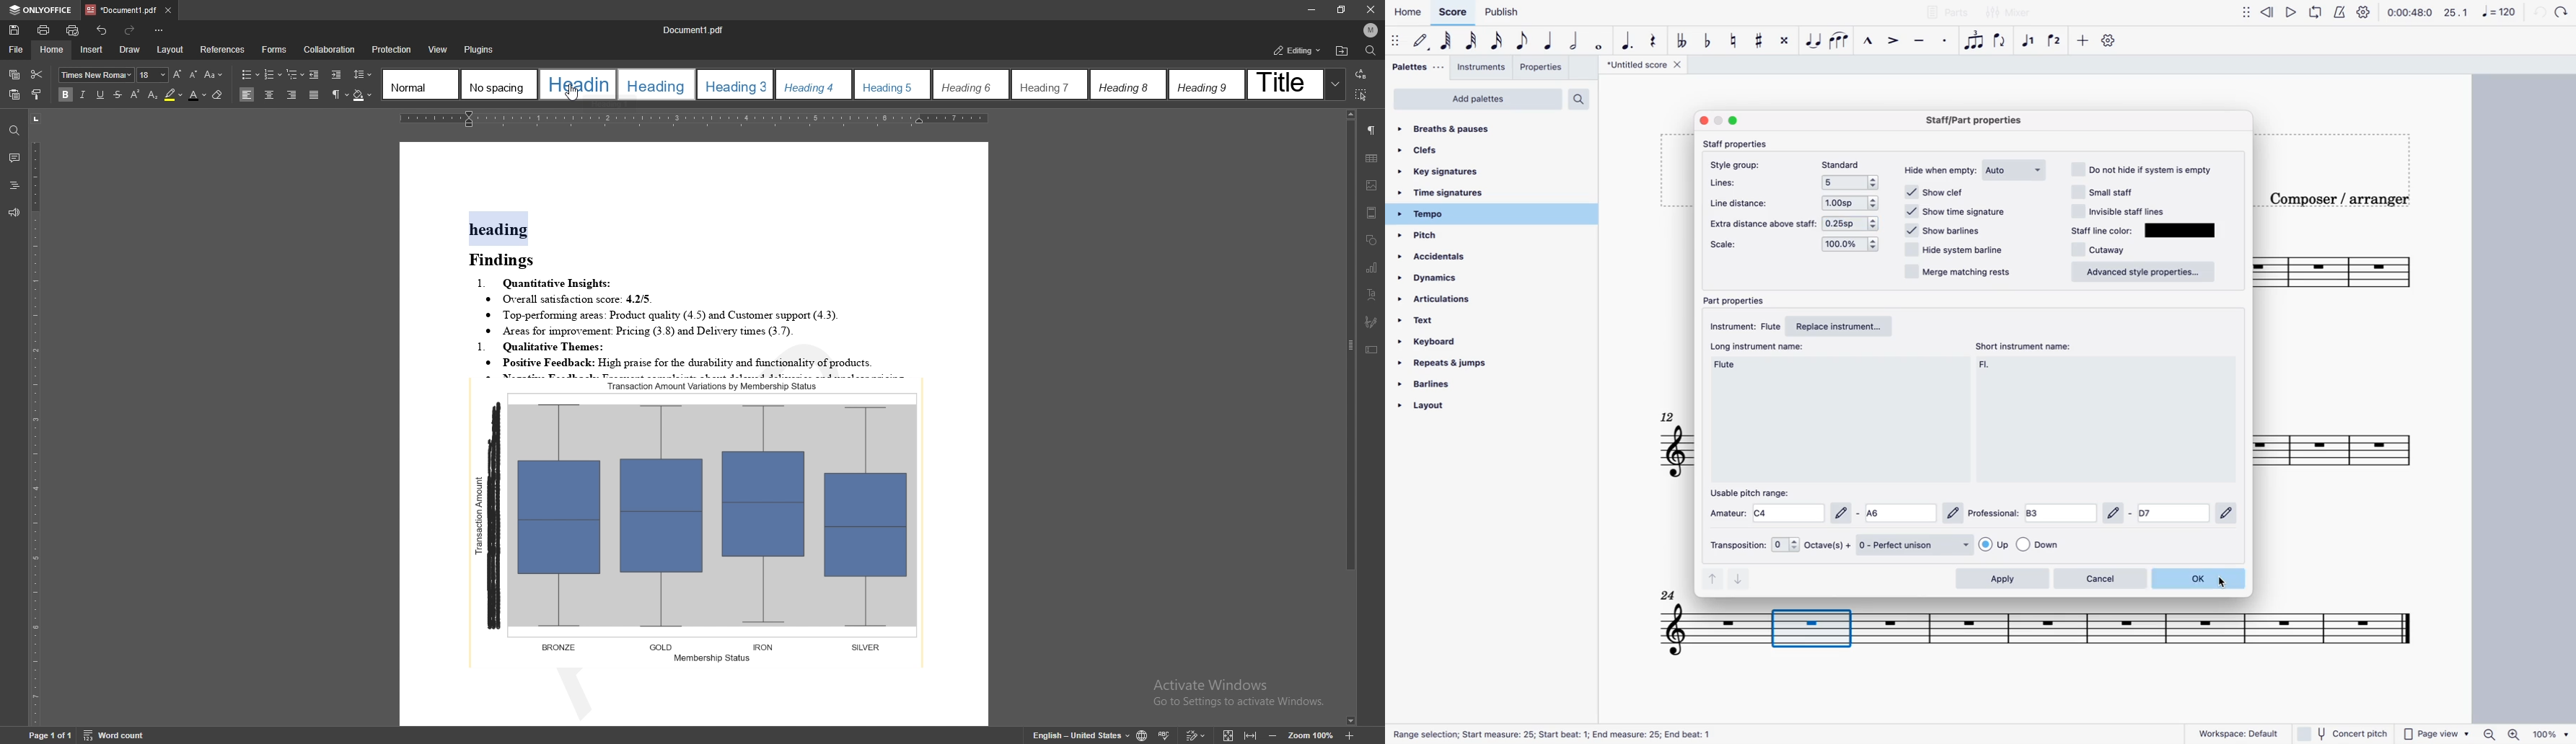  What do you see at coordinates (1473, 42) in the screenshot?
I see `32nd note` at bounding box center [1473, 42].